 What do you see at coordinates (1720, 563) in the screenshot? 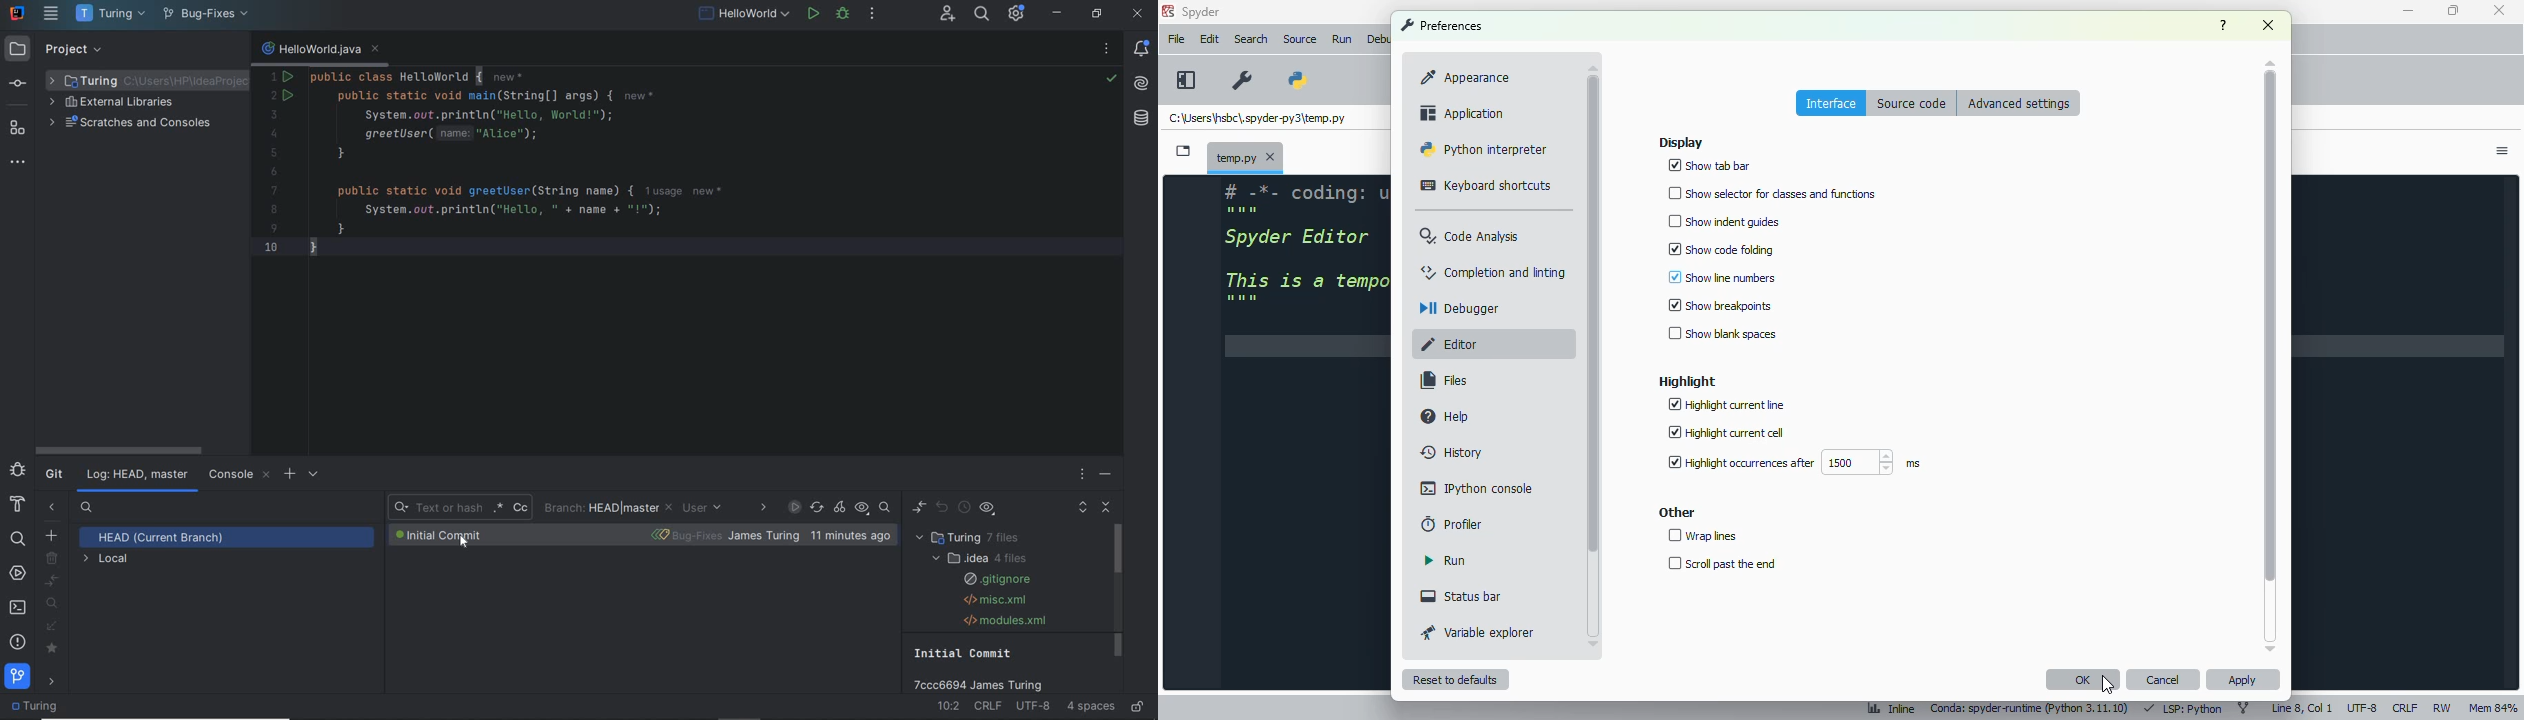
I see `scroll past the end` at bounding box center [1720, 563].